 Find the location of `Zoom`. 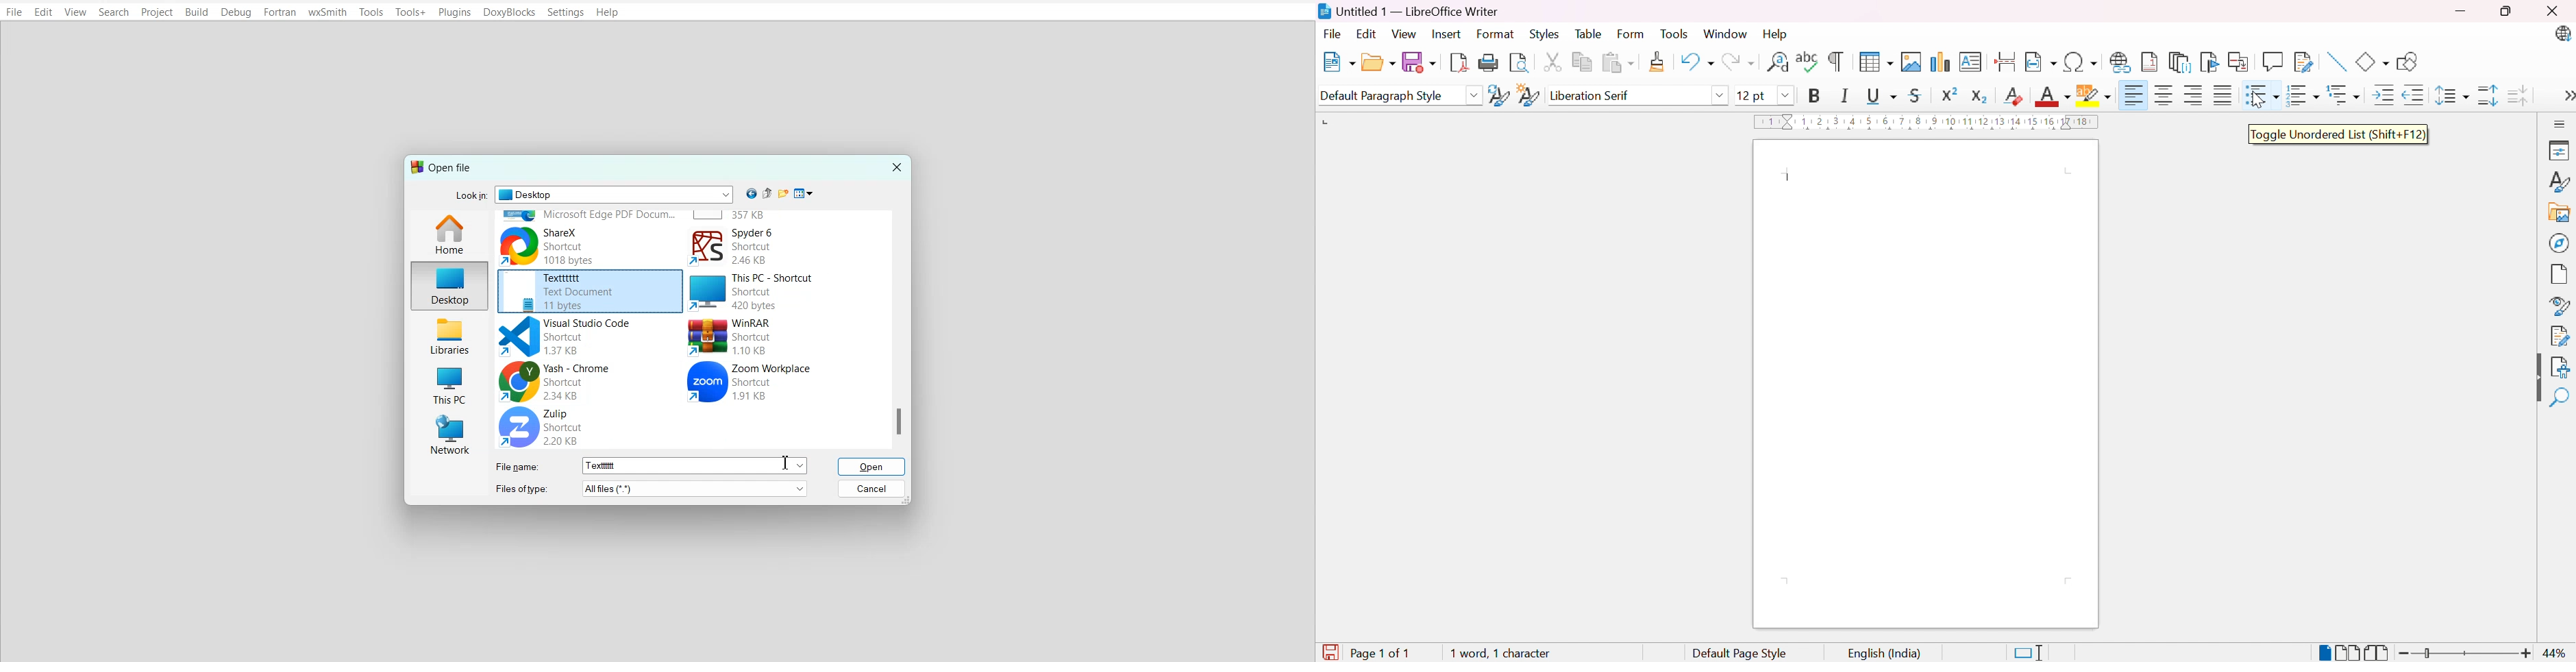

Zoom is located at coordinates (775, 382).